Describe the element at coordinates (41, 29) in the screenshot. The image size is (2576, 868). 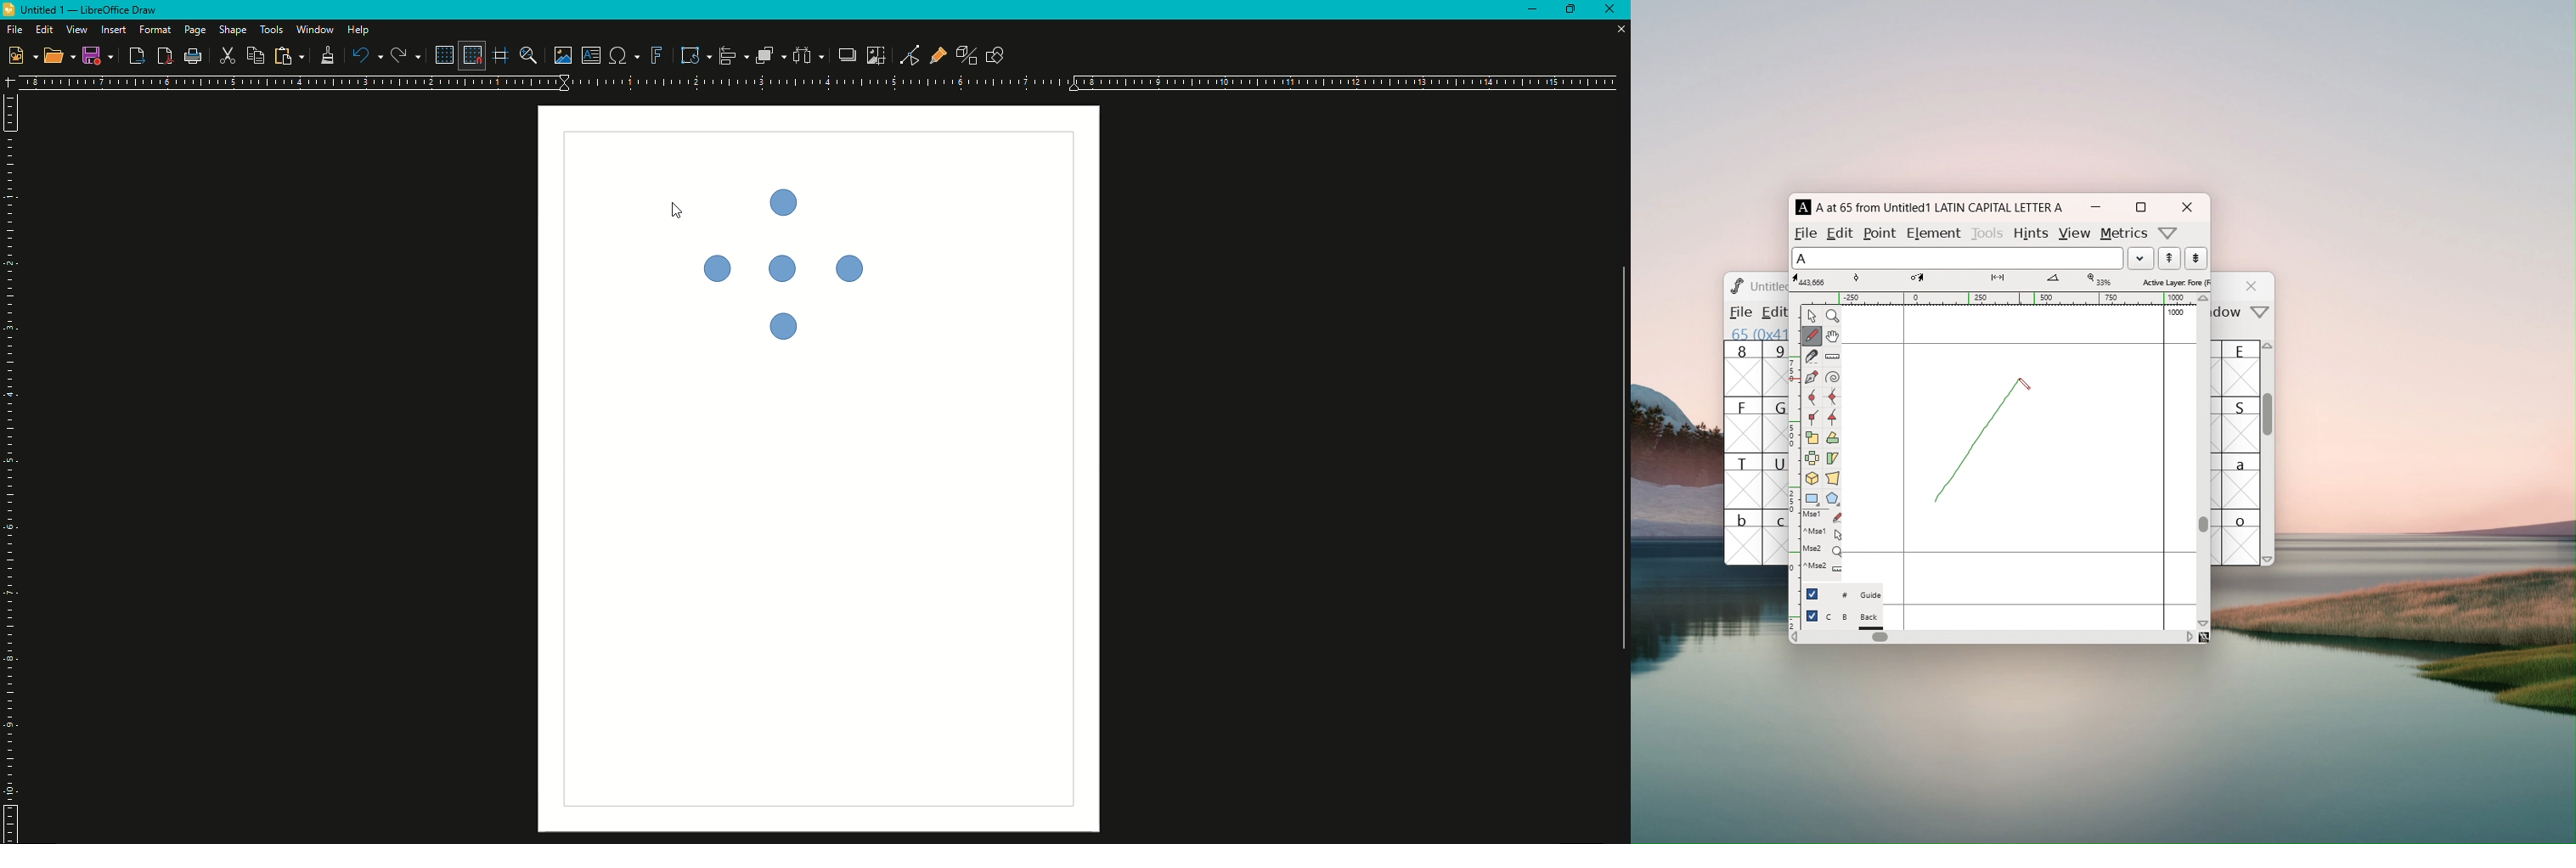
I see `Edit` at that location.